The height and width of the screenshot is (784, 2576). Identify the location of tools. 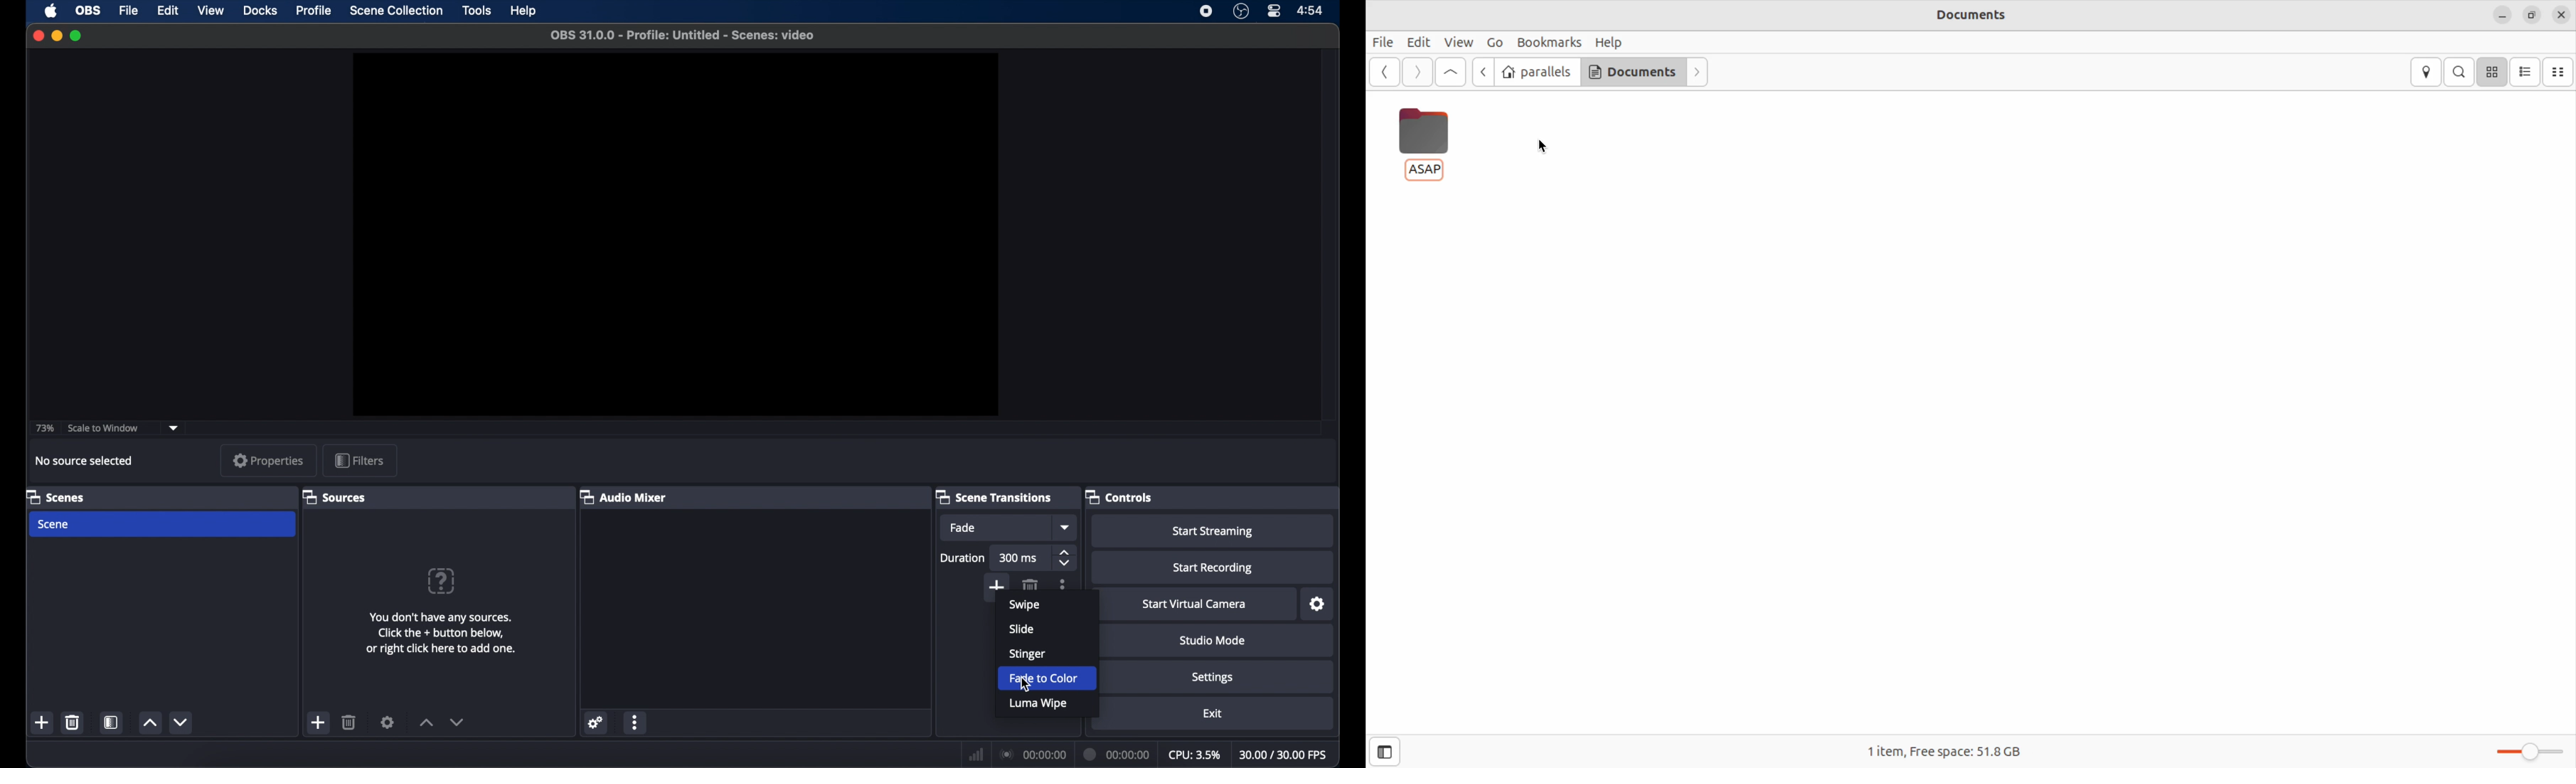
(478, 11).